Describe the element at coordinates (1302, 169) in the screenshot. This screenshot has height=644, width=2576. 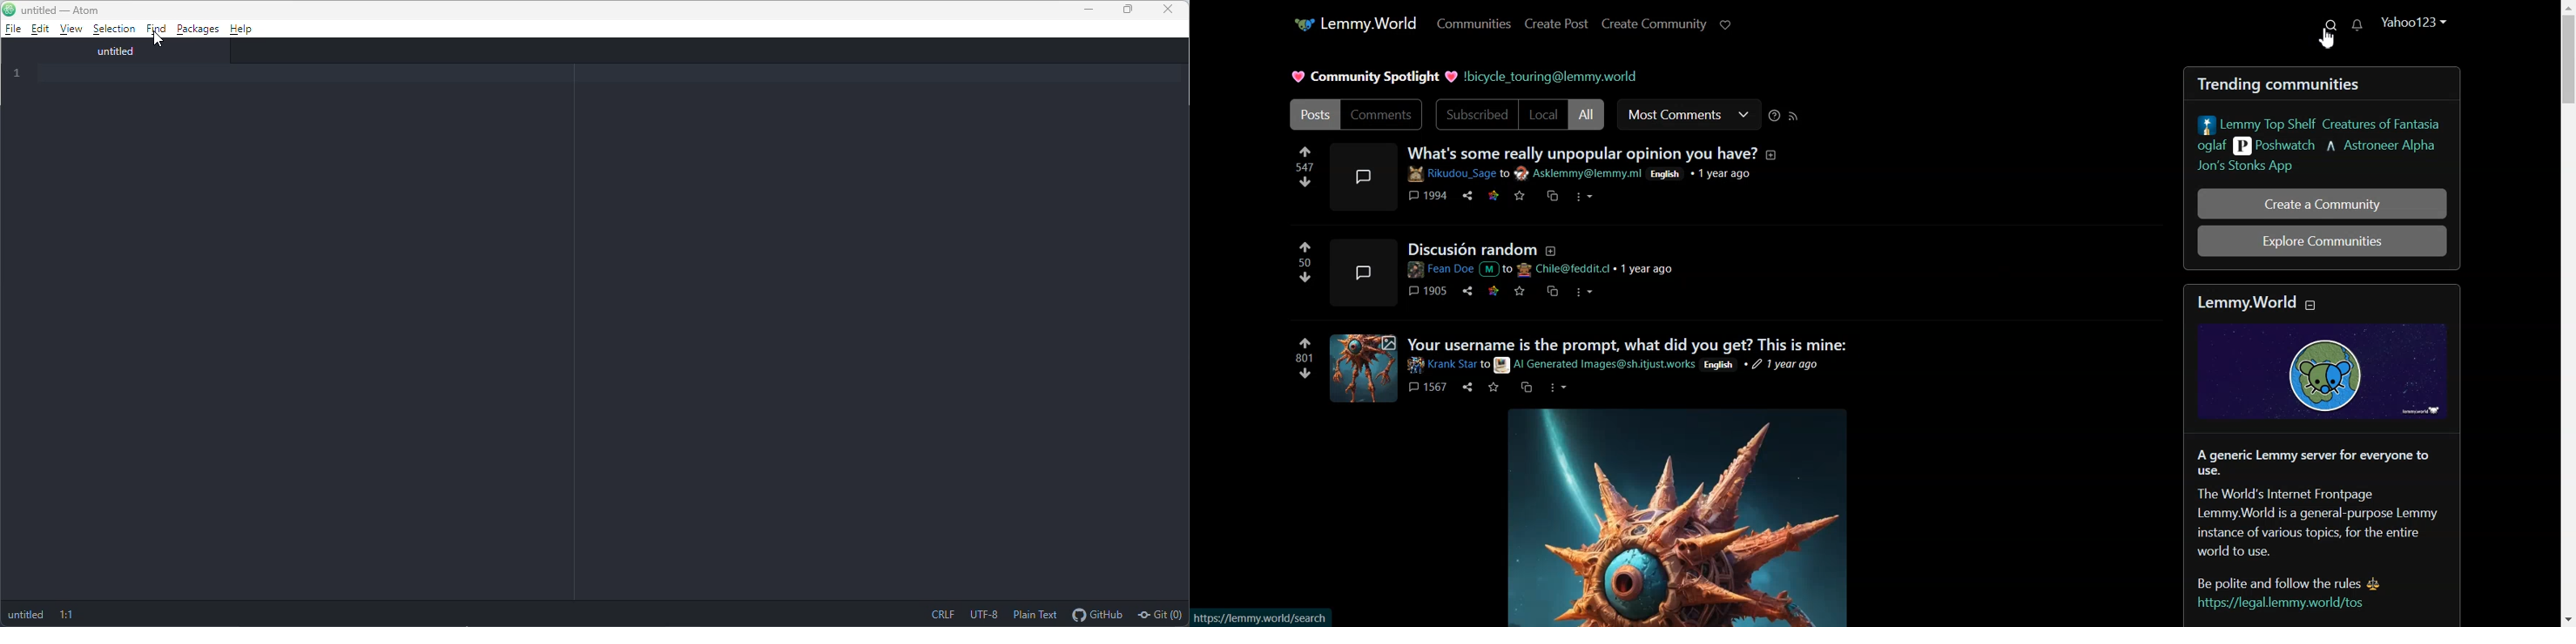
I see `547` at that location.